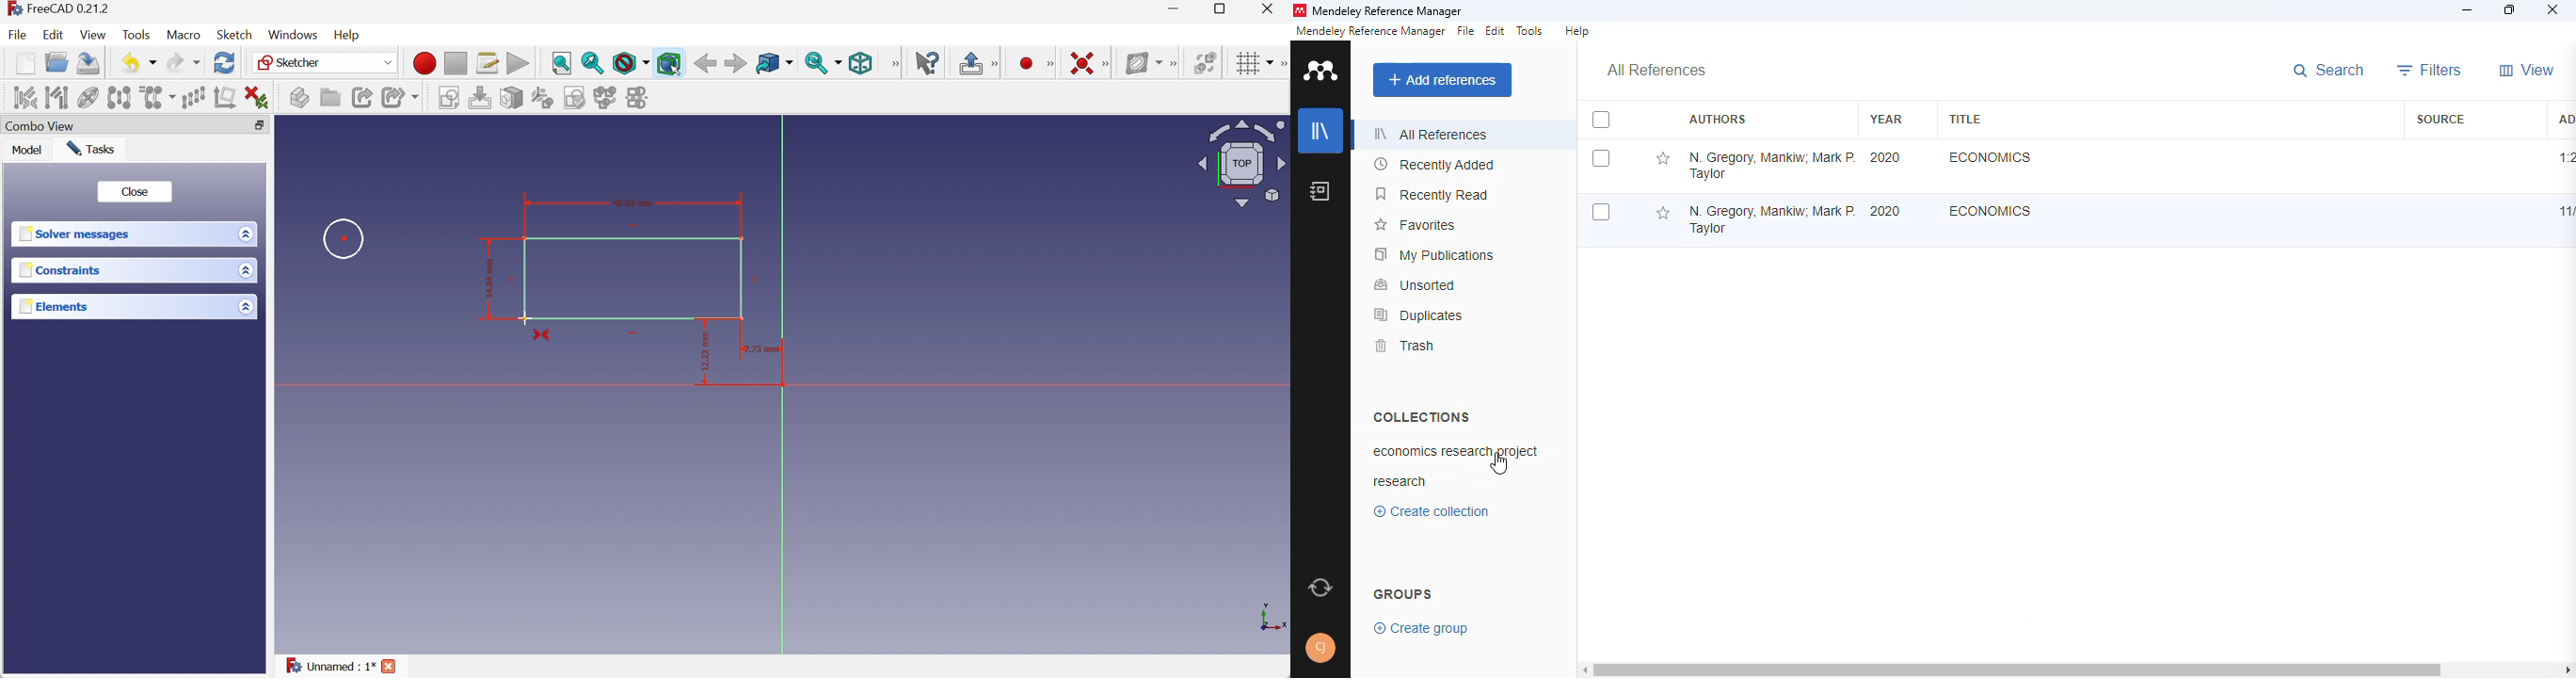 The height and width of the screenshot is (700, 2576). What do you see at coordinates (1320, 190) in the screenshot?
I see `notebook` at bounding box center [1320, 190].